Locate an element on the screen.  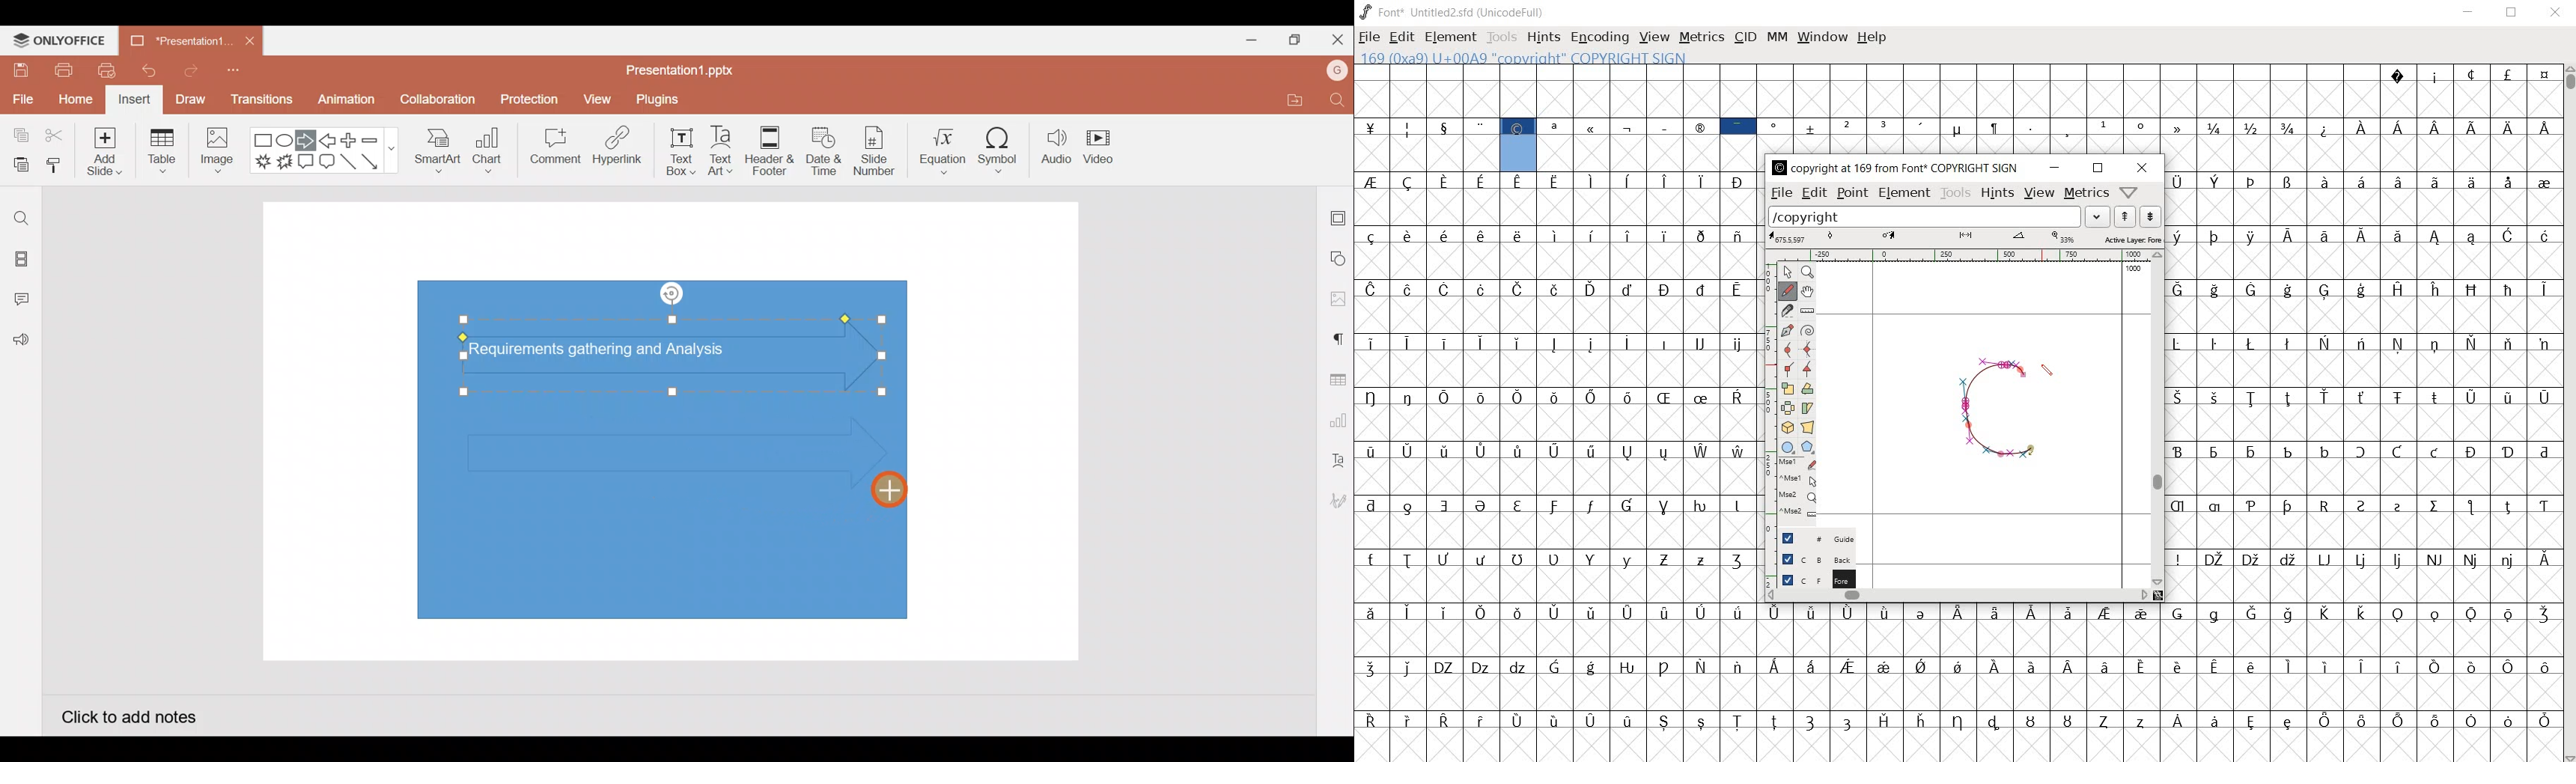
Feedback and Support is located at coordinates (20, 344).